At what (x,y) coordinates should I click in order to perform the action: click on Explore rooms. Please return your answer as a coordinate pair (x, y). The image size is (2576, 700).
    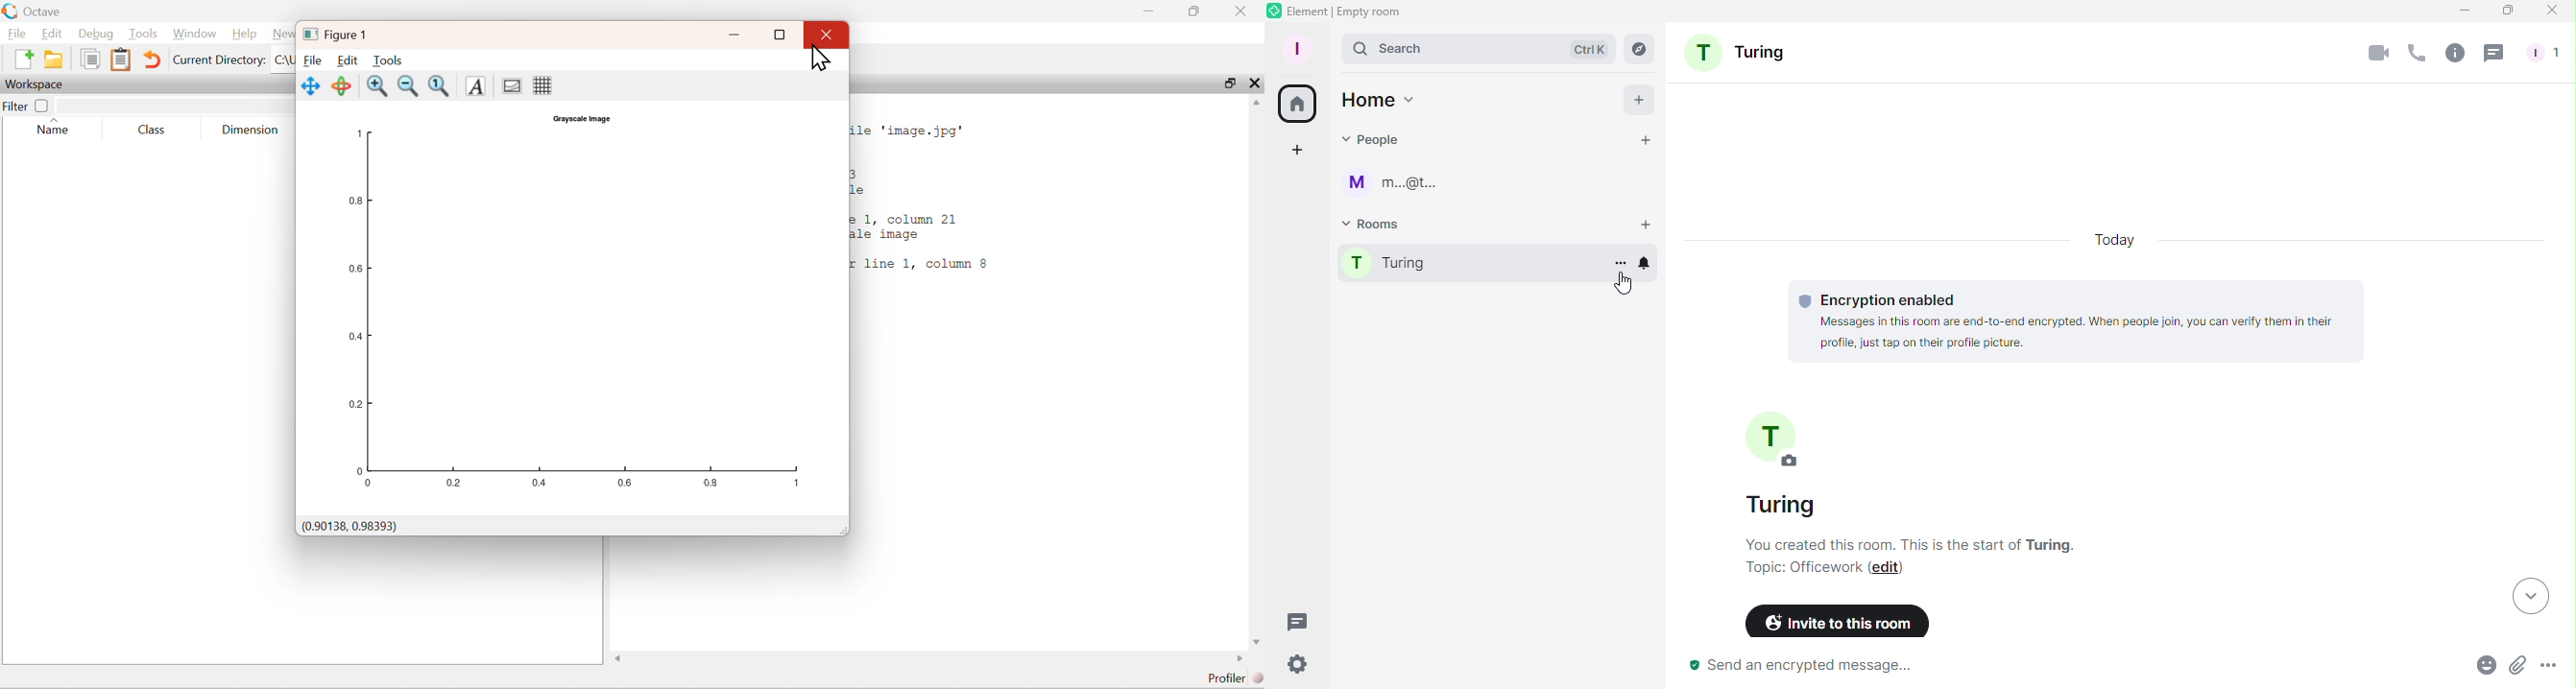
    Looking at the image, I should click on (1648, 46).